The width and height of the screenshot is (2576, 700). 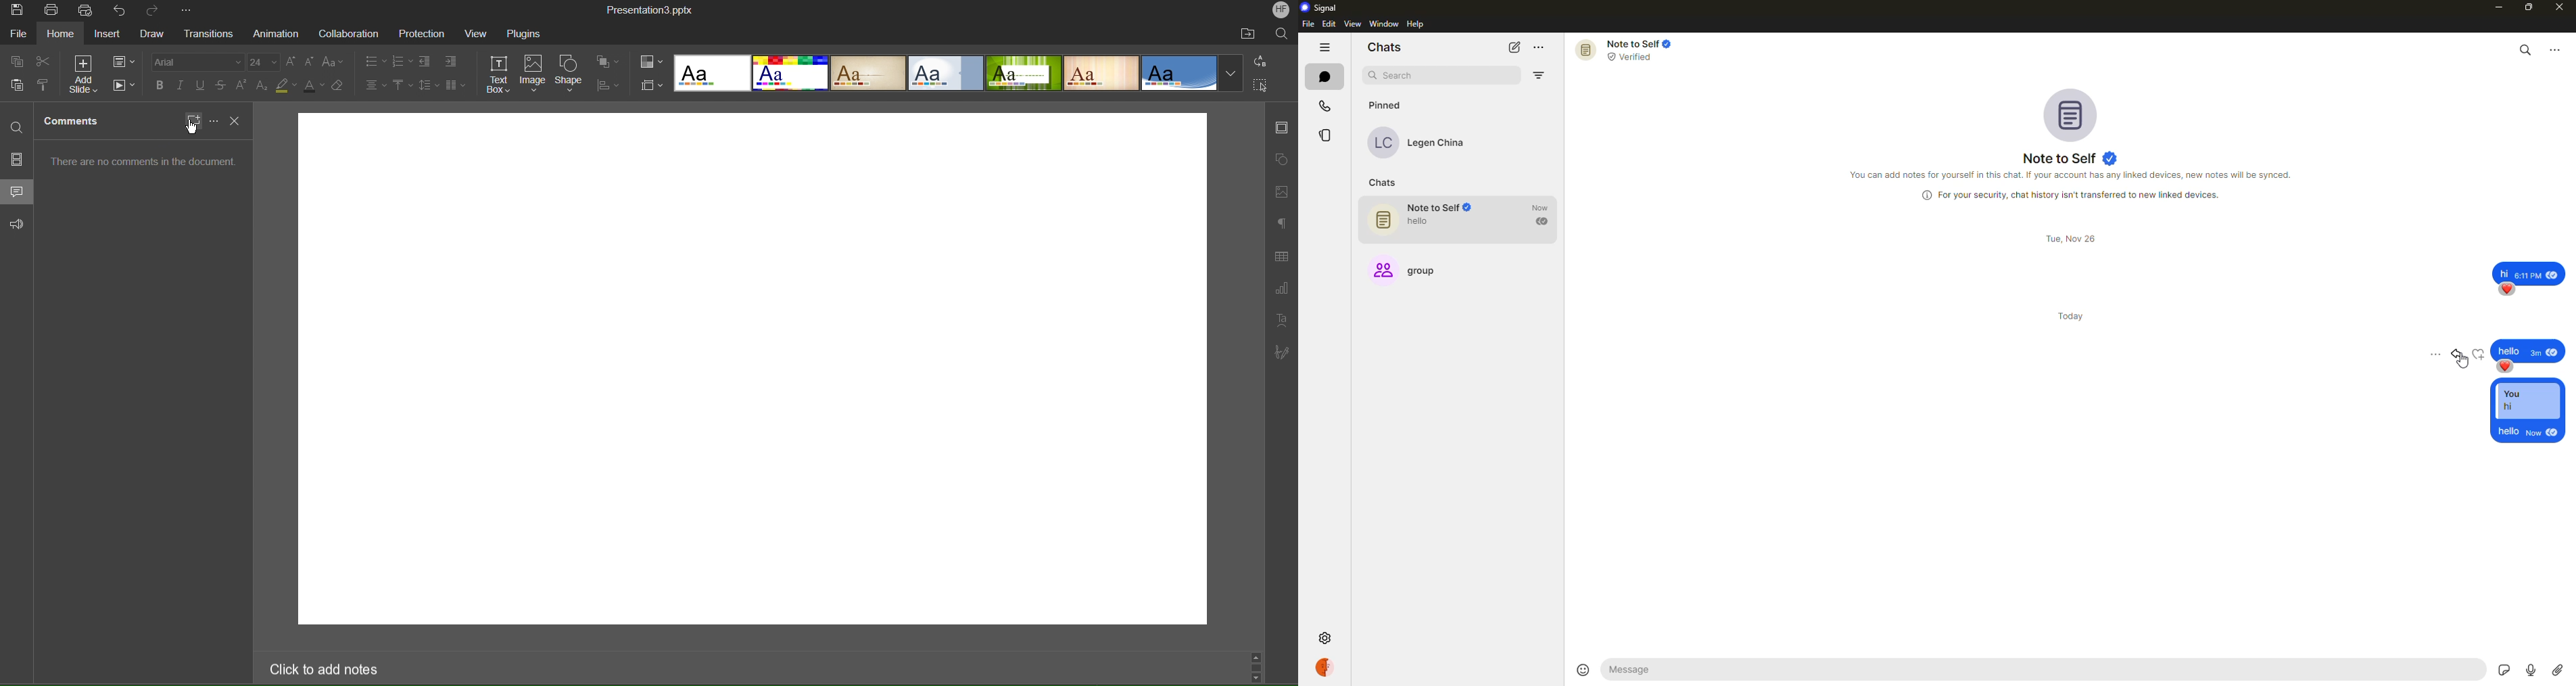 I want to click on hide tabs, so click(x=1326, y=47).